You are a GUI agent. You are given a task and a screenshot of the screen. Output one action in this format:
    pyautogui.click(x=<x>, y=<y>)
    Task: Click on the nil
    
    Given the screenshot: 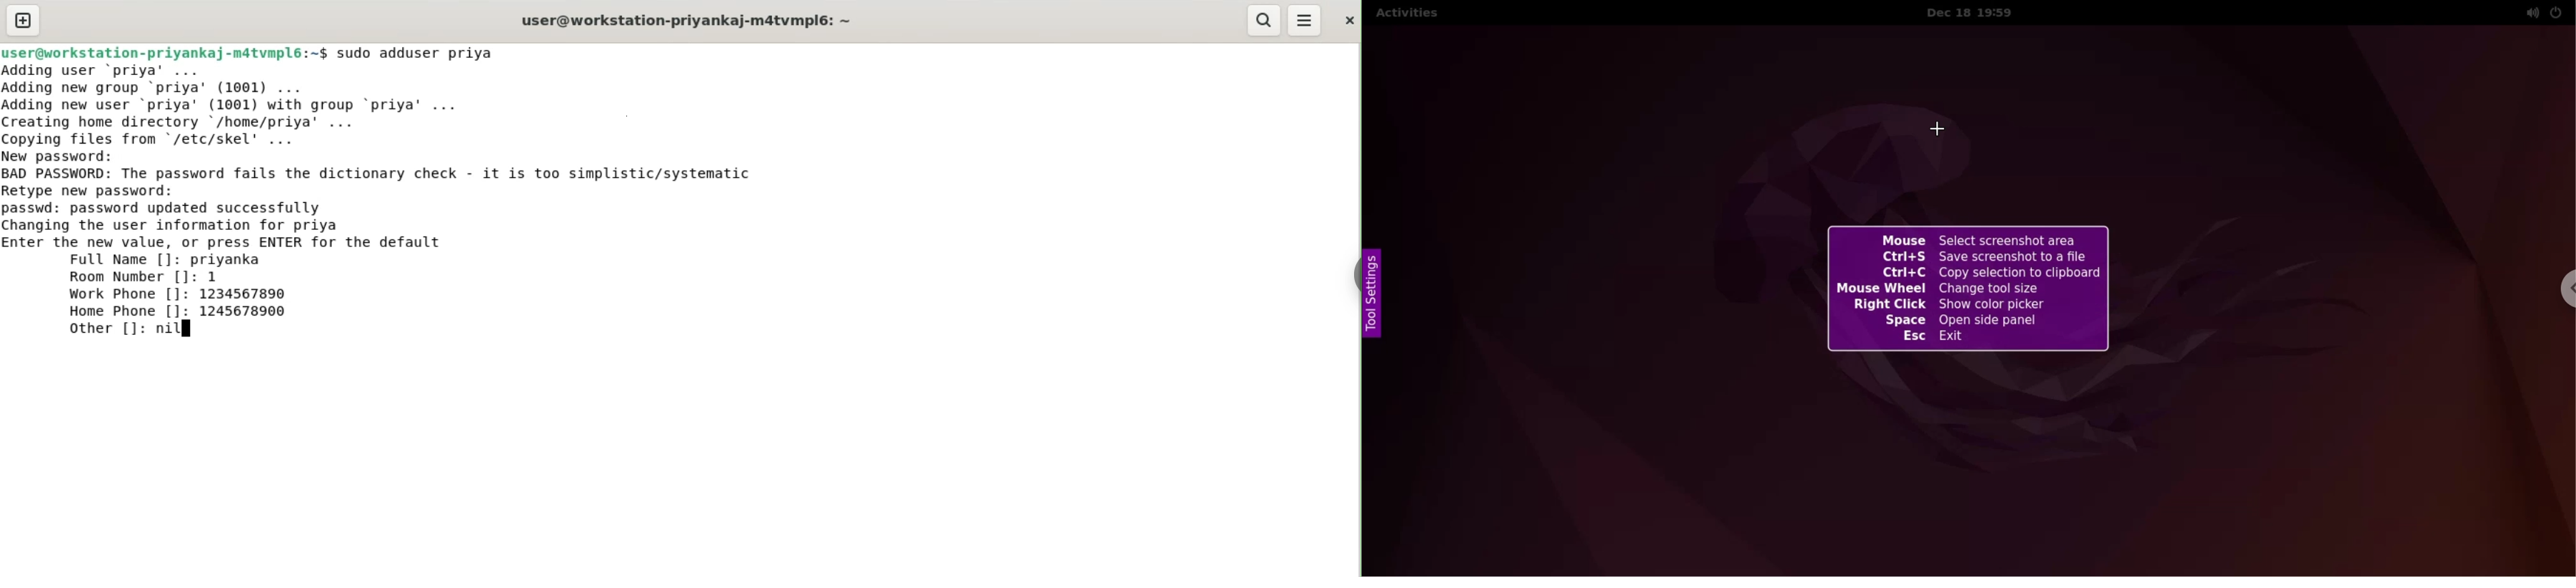 What is the action you would take?
    pyautogui.click(x=176, y=331)
    